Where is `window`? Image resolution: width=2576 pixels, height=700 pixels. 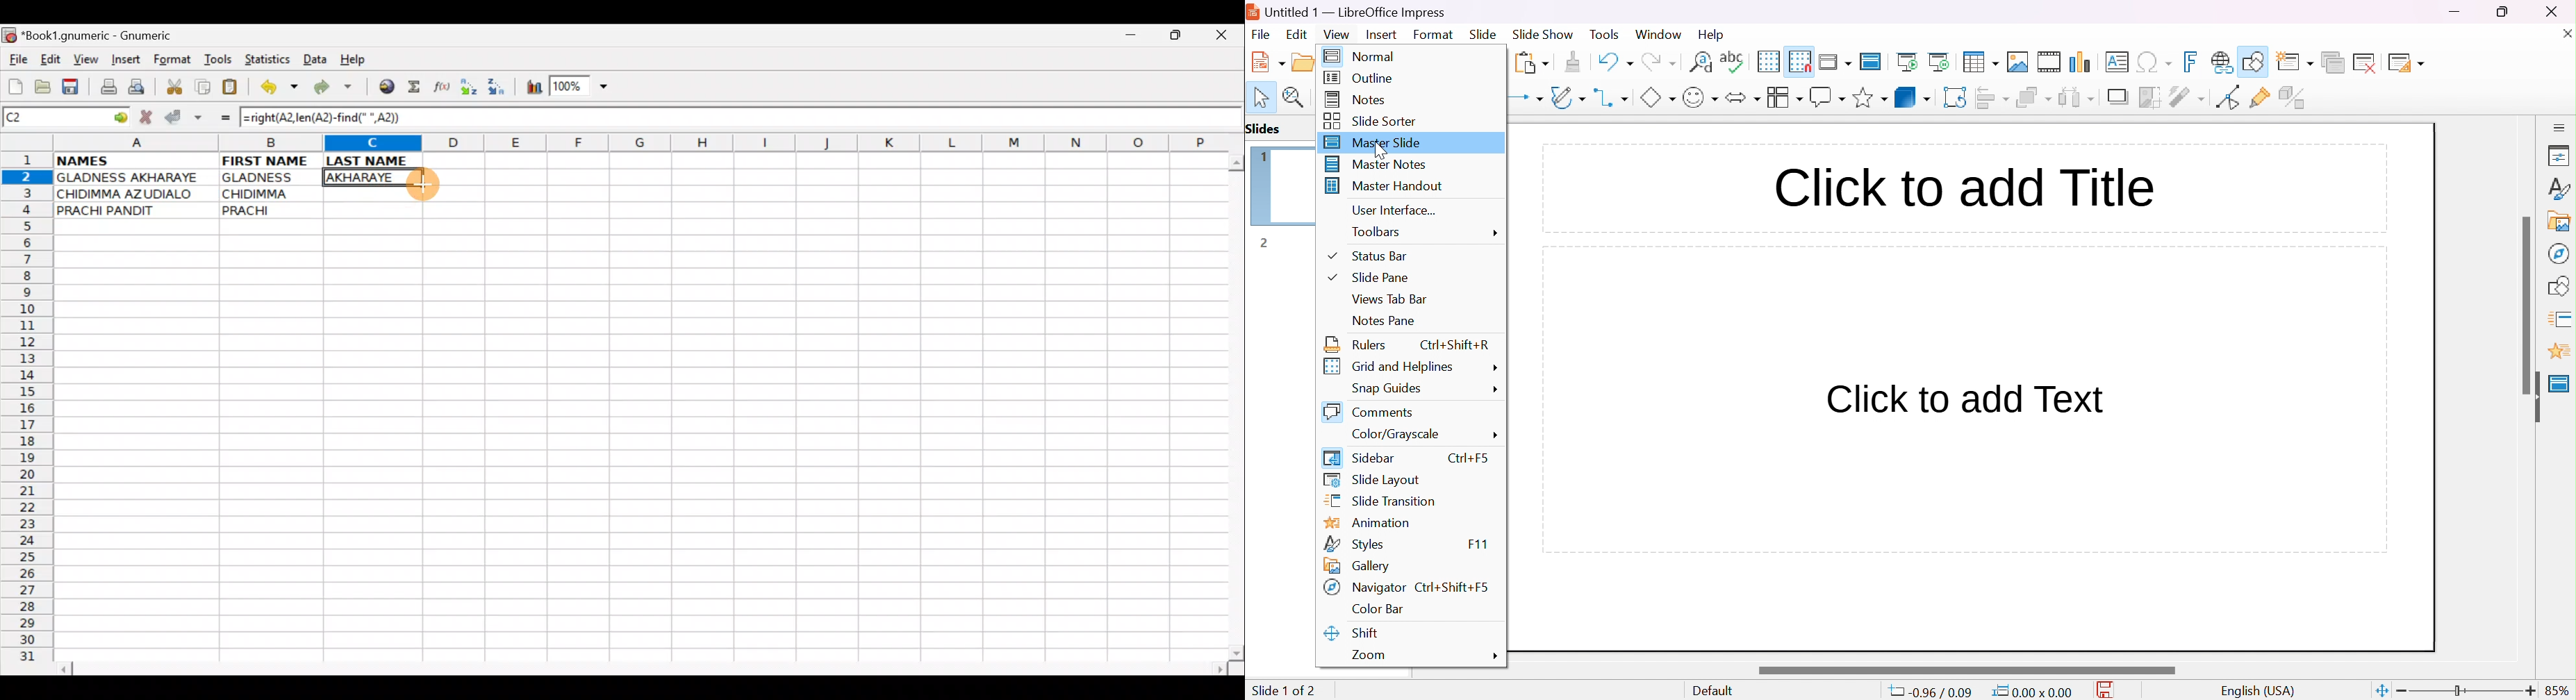
window is located at coordinates (1658, 34).